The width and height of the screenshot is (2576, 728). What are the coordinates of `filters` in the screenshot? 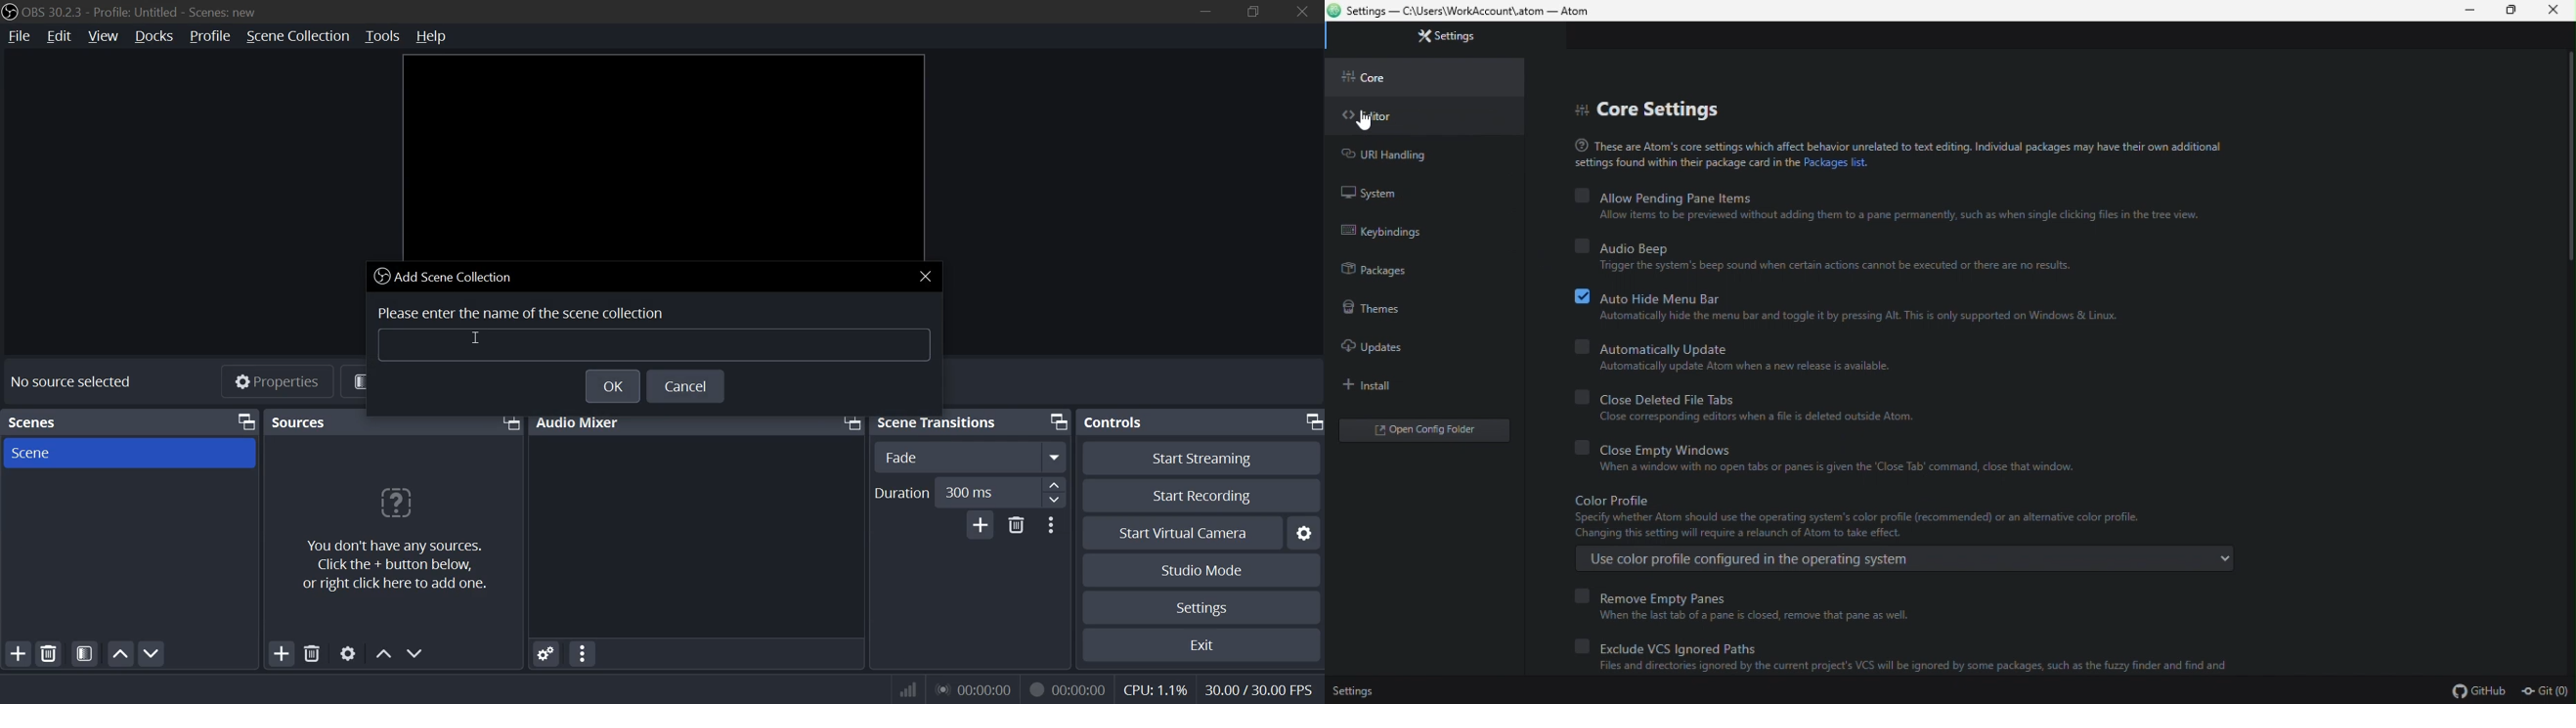 It's located at (393, 380).